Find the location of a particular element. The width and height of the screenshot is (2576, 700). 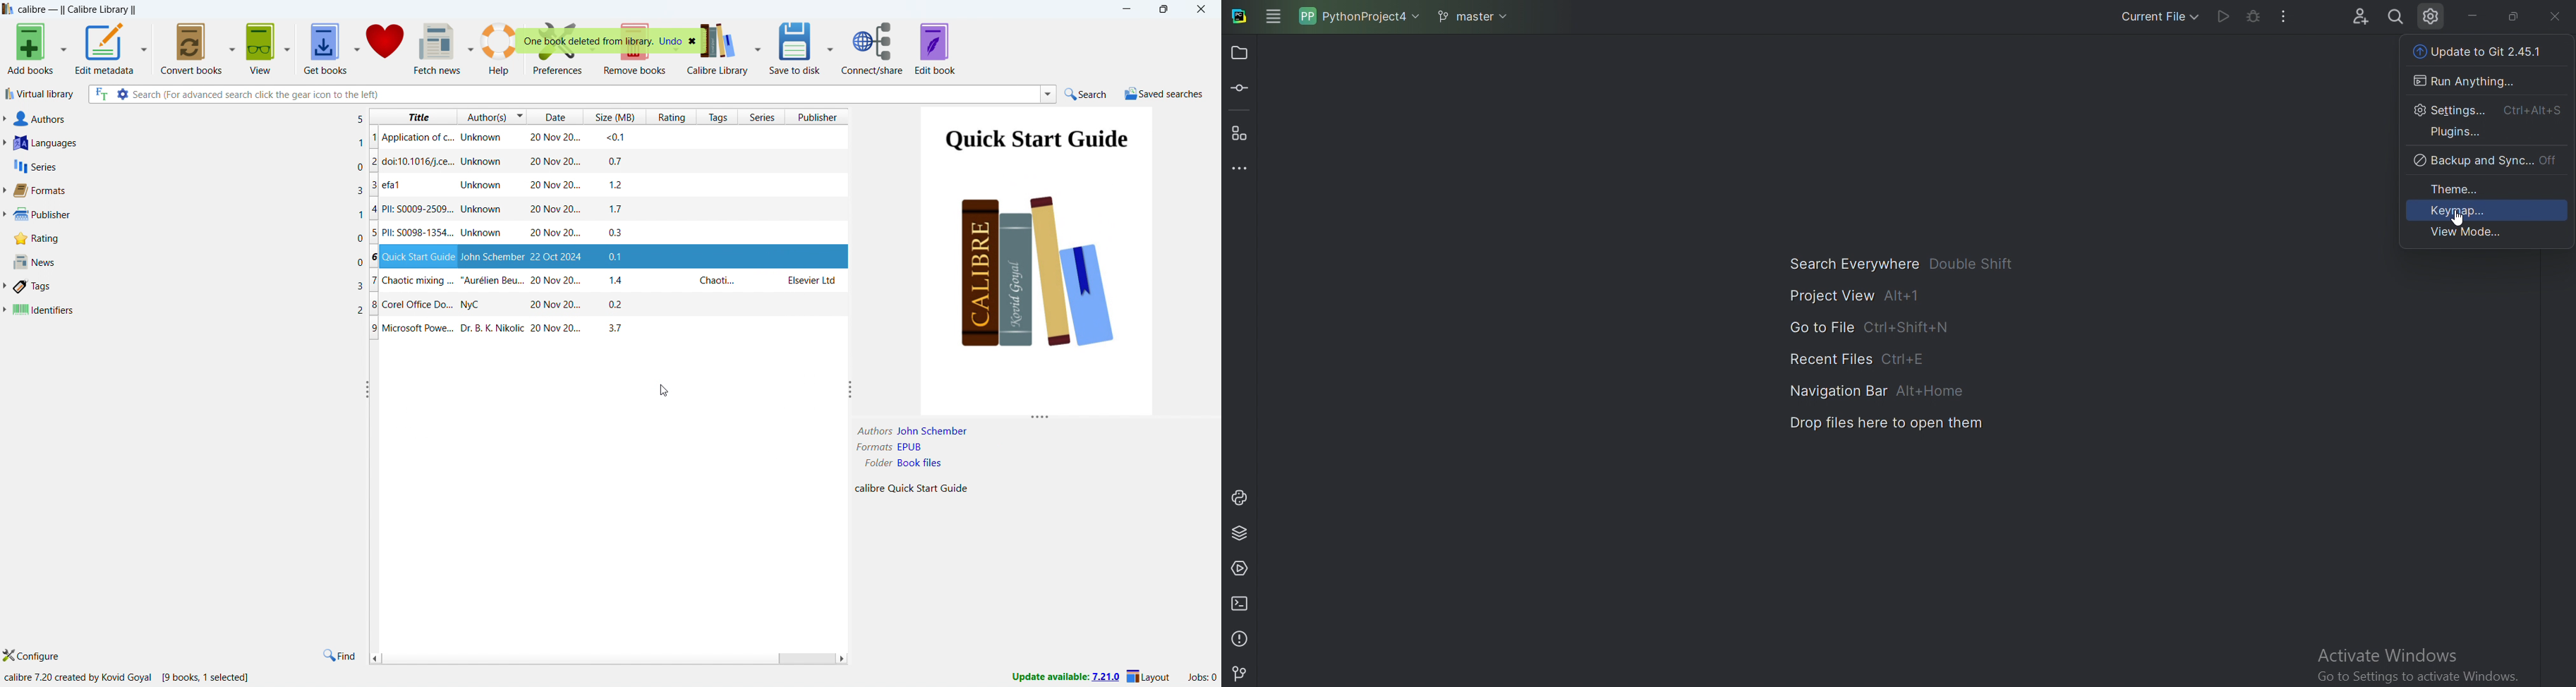

edit book is located at coordinates (935, 48).